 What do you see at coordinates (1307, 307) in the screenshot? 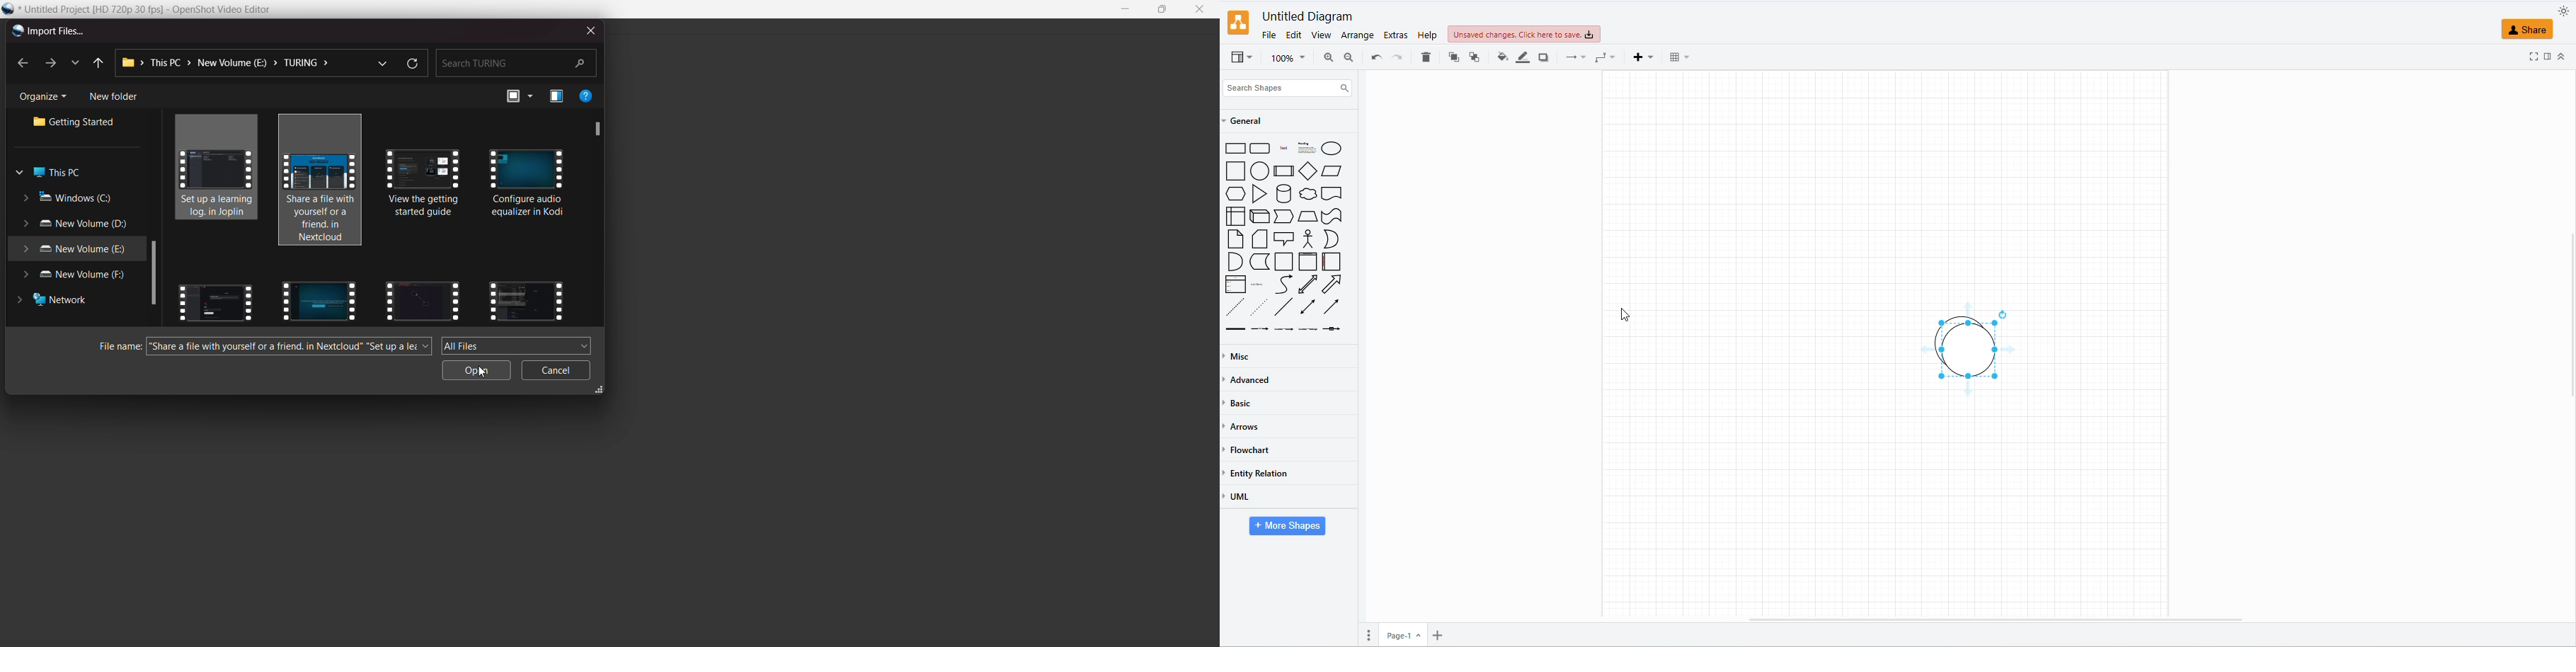
I see `BIDIRECTIONAL CONNECTOR` at bounding box center [1307, 307].